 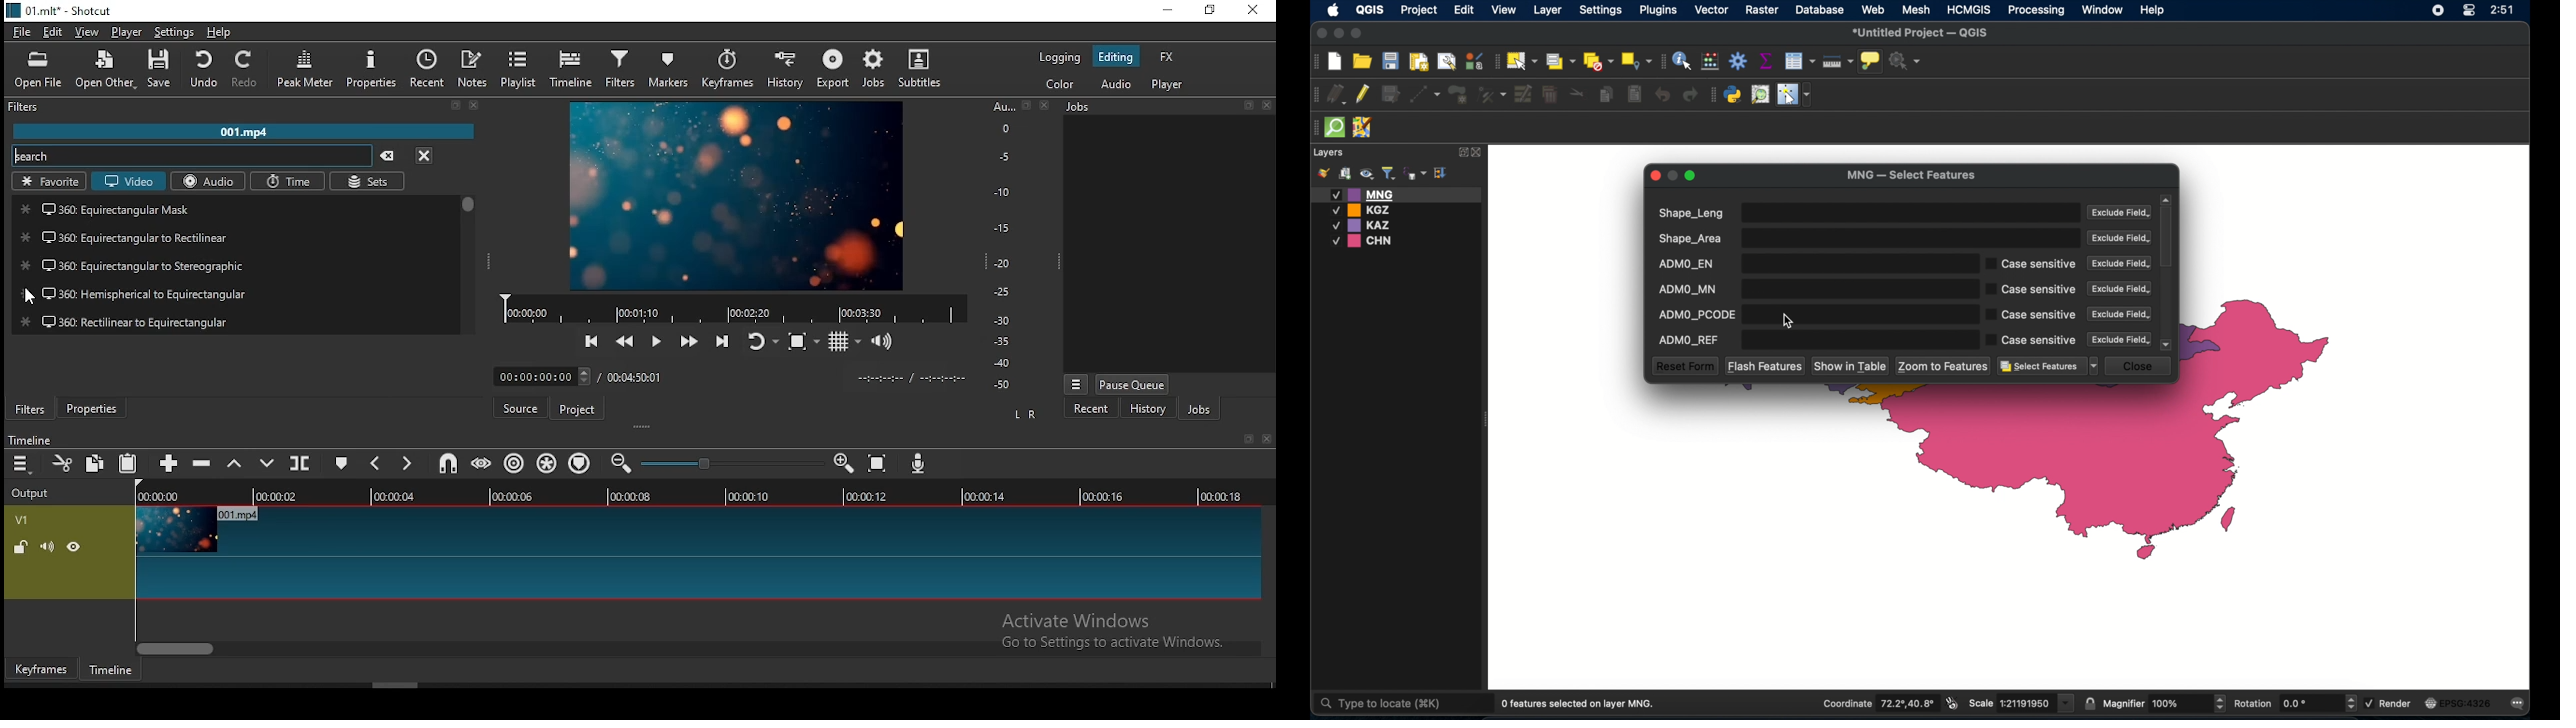 What do you see at coordinates (1765, 61) in the screenshot?
I see `show statistical summary` at bounding box center [1765, 61].